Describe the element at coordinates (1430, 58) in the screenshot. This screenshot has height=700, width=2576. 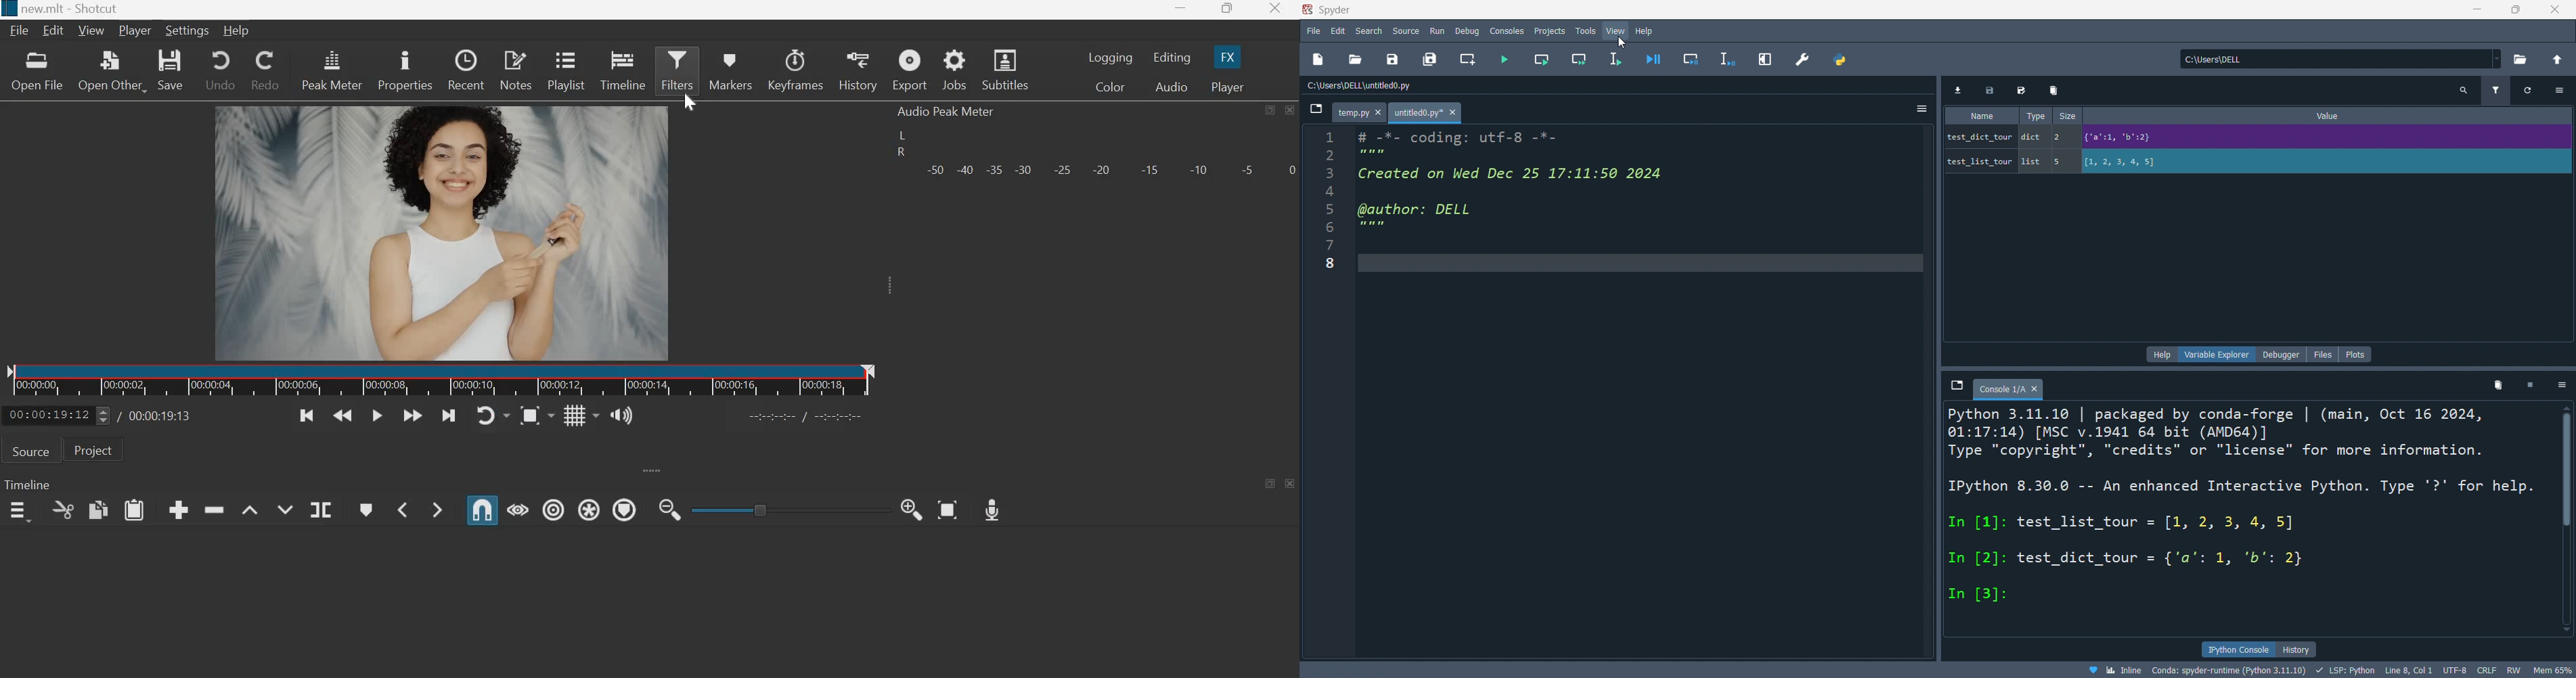
I see `save all` at that location.